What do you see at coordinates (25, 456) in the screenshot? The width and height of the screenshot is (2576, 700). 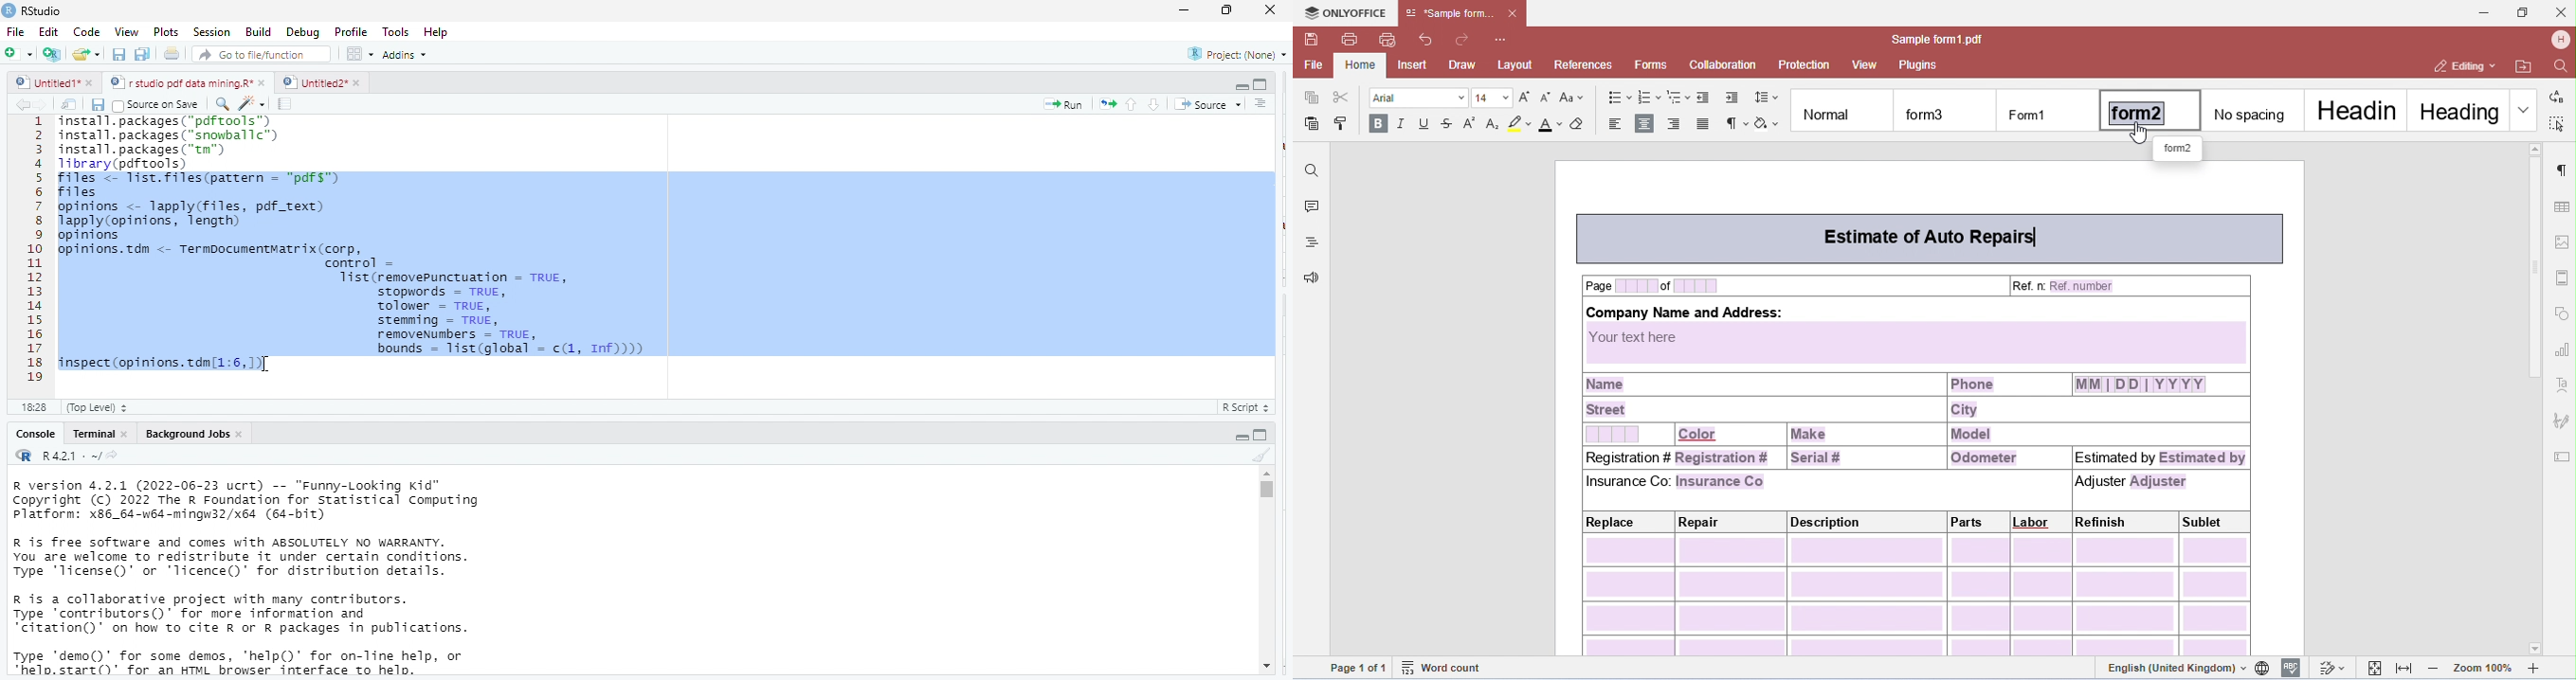 I see `rs studio` at bounding box center [25, 456].